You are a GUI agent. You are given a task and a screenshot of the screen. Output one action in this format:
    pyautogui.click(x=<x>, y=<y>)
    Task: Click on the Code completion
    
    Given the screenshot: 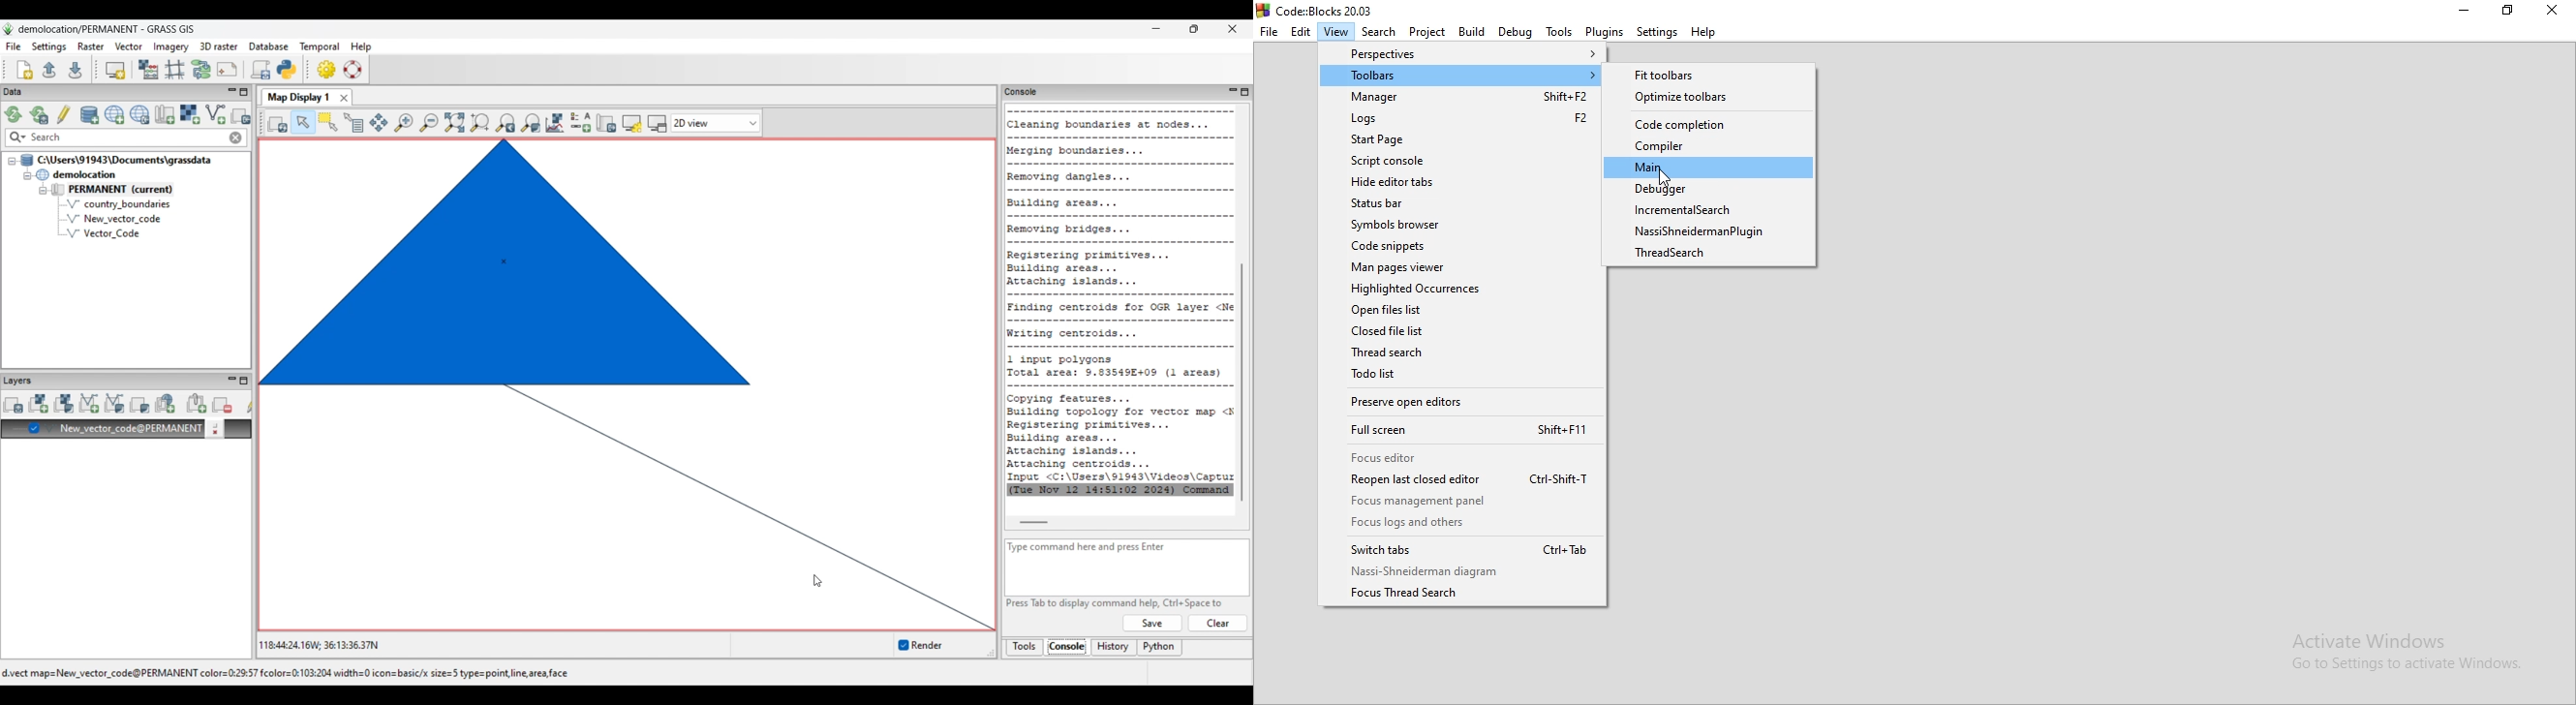 What is the action you would take?
    pyautogui.click(x=1710, y=126)
    